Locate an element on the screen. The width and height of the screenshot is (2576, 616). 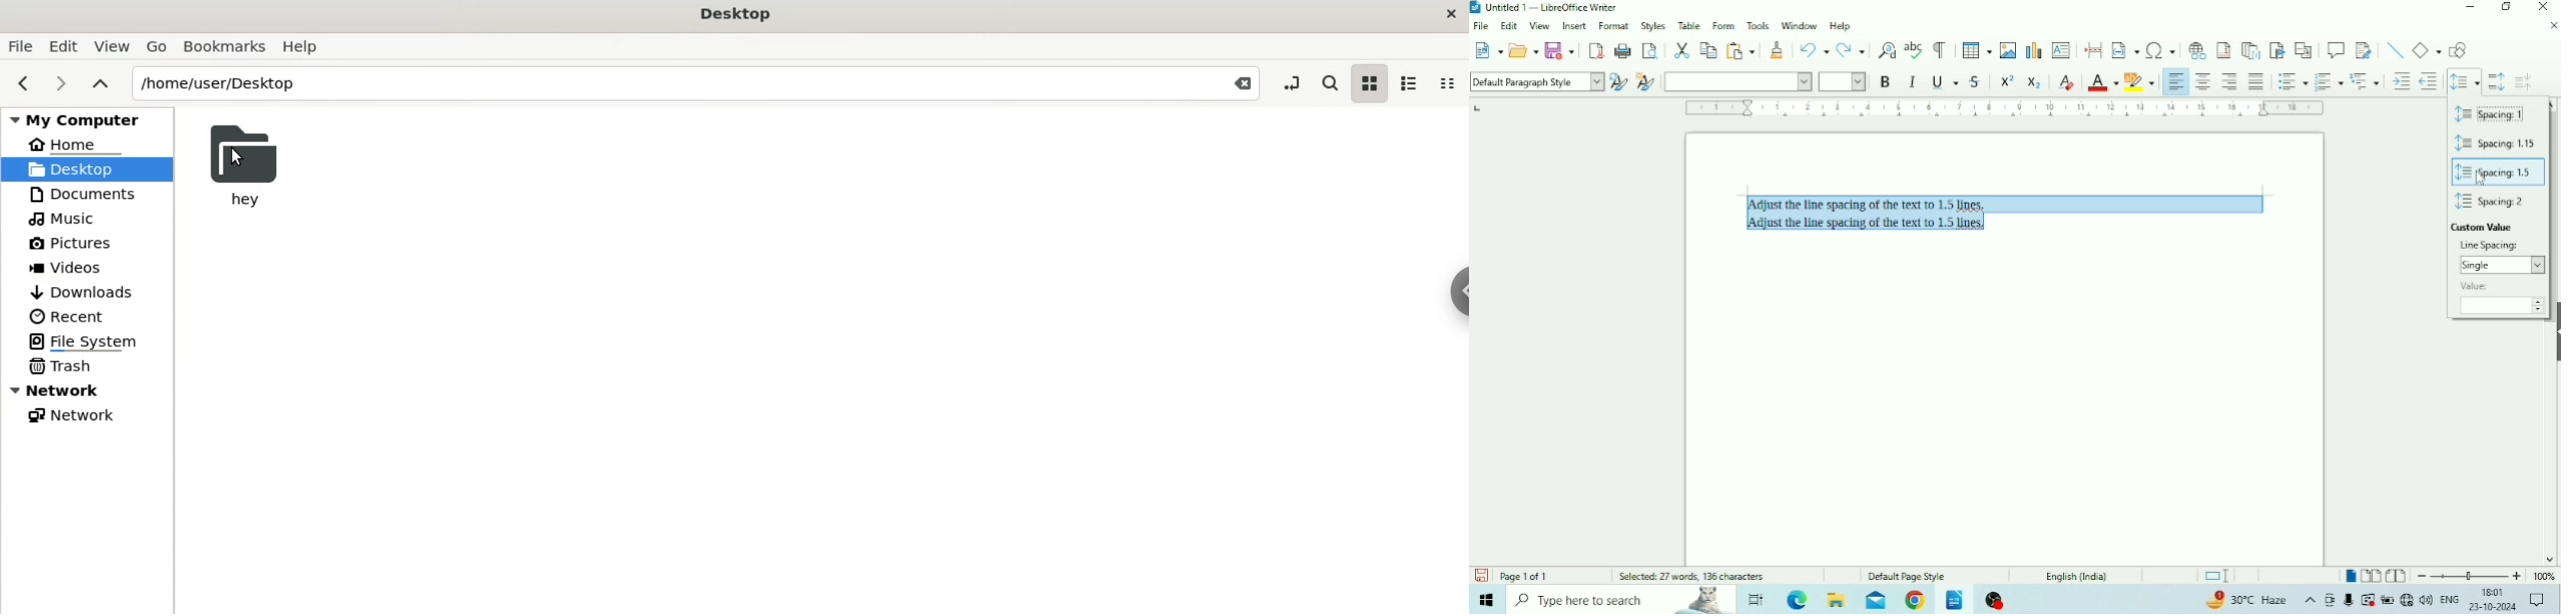
Multiple-page view is located at coordinates (2371, 576).